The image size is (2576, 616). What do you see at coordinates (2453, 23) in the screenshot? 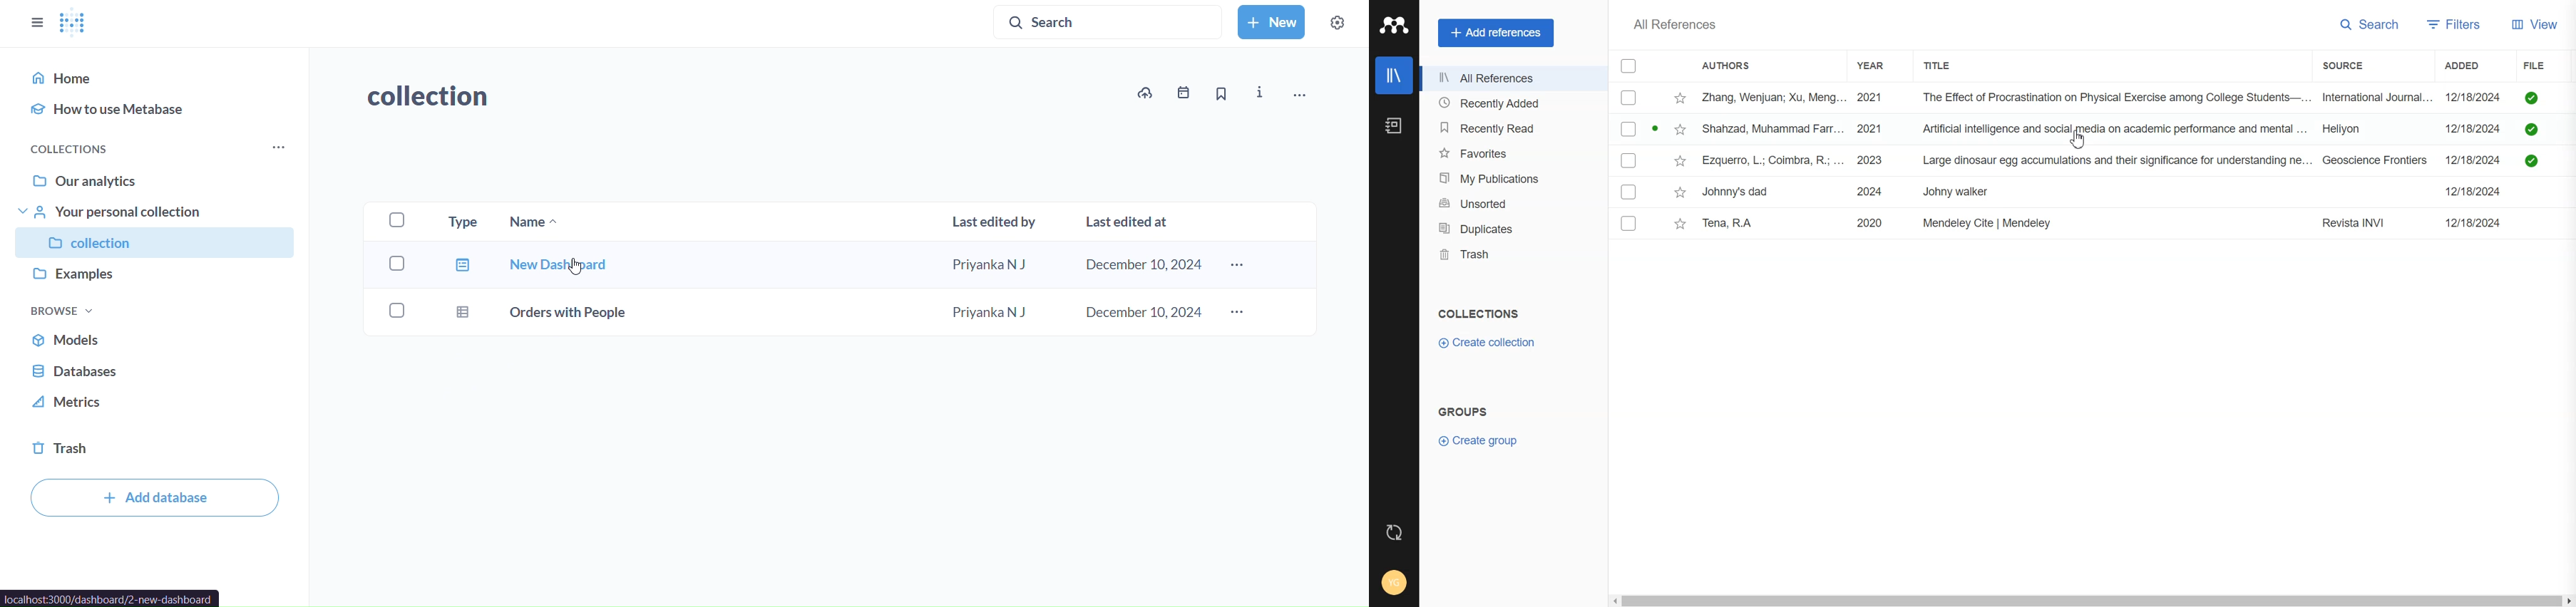
I see `Filters` at bounding box center [2453, 23].